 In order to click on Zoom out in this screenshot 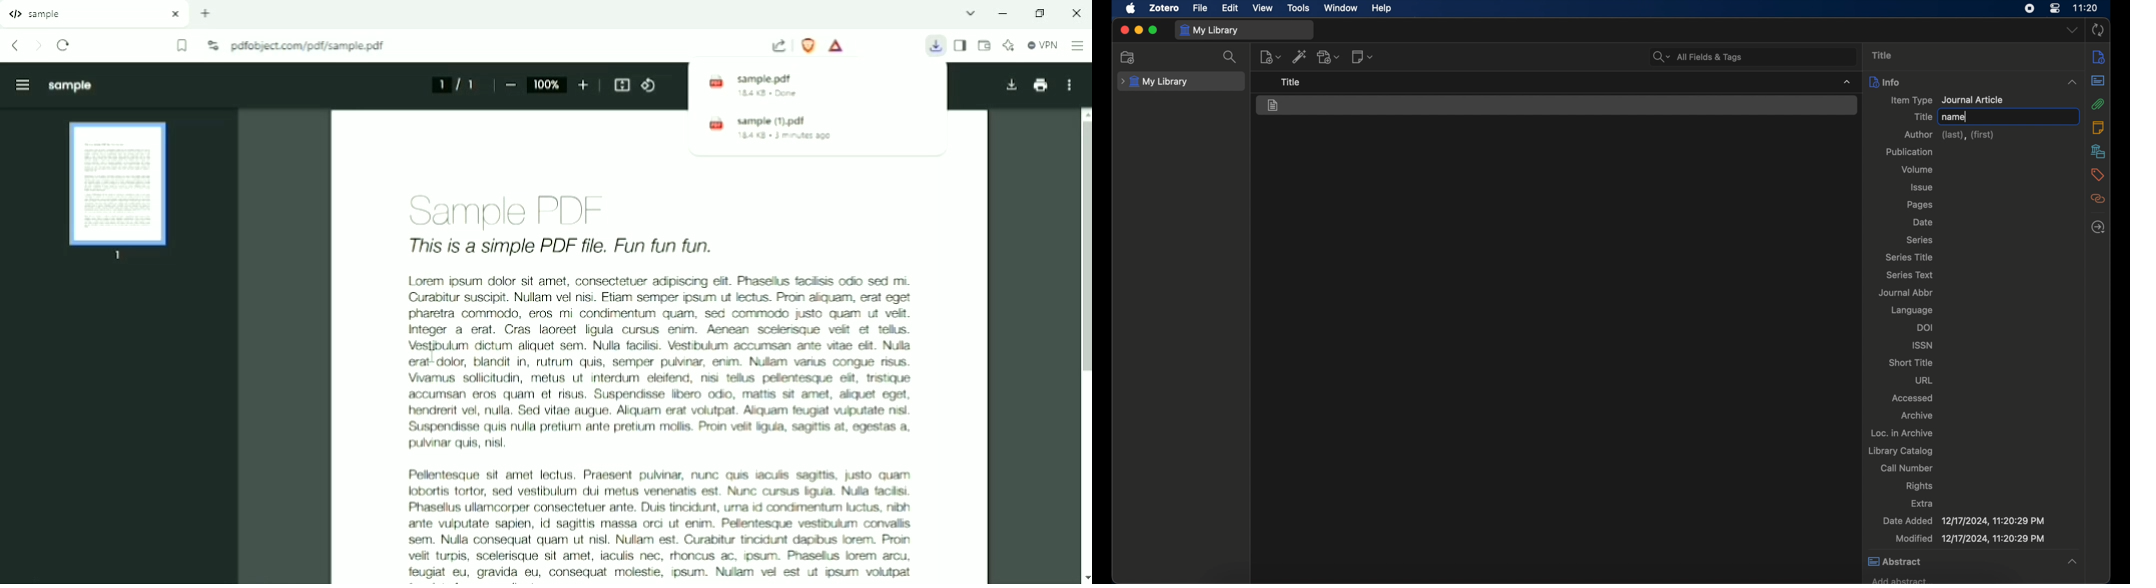, I will do `click(510, 86)`.